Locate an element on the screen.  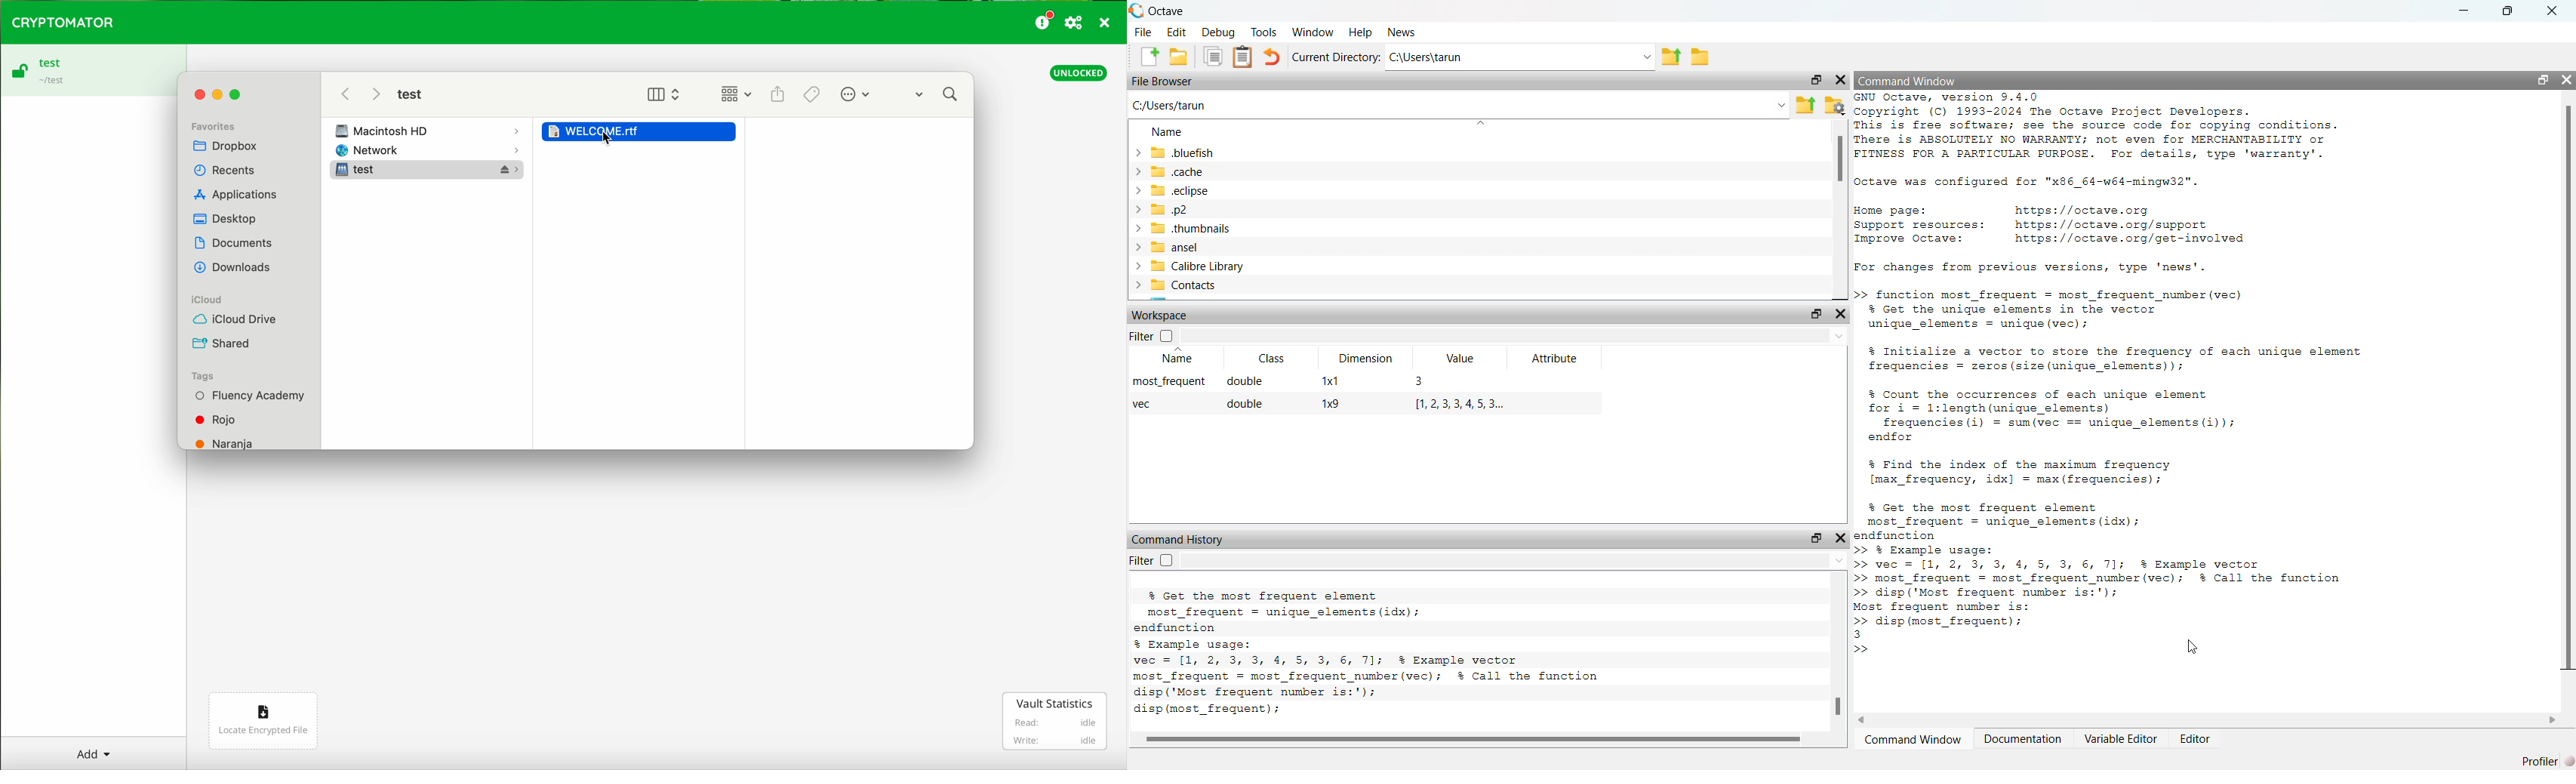
Editor is located at coordinates (2195, 738).